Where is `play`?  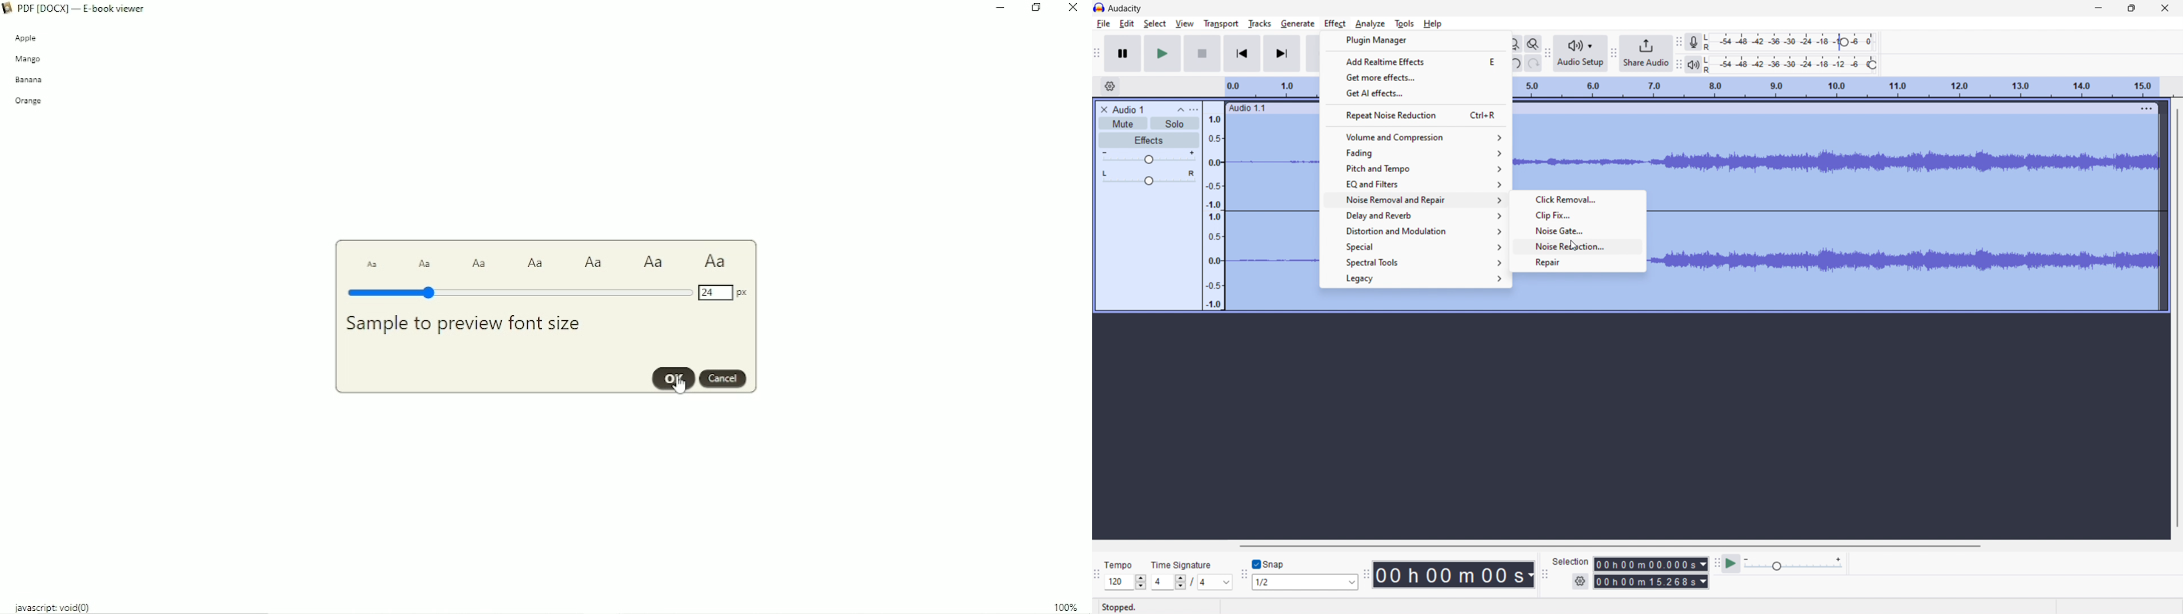
play is located at coordinates (1164, 53).